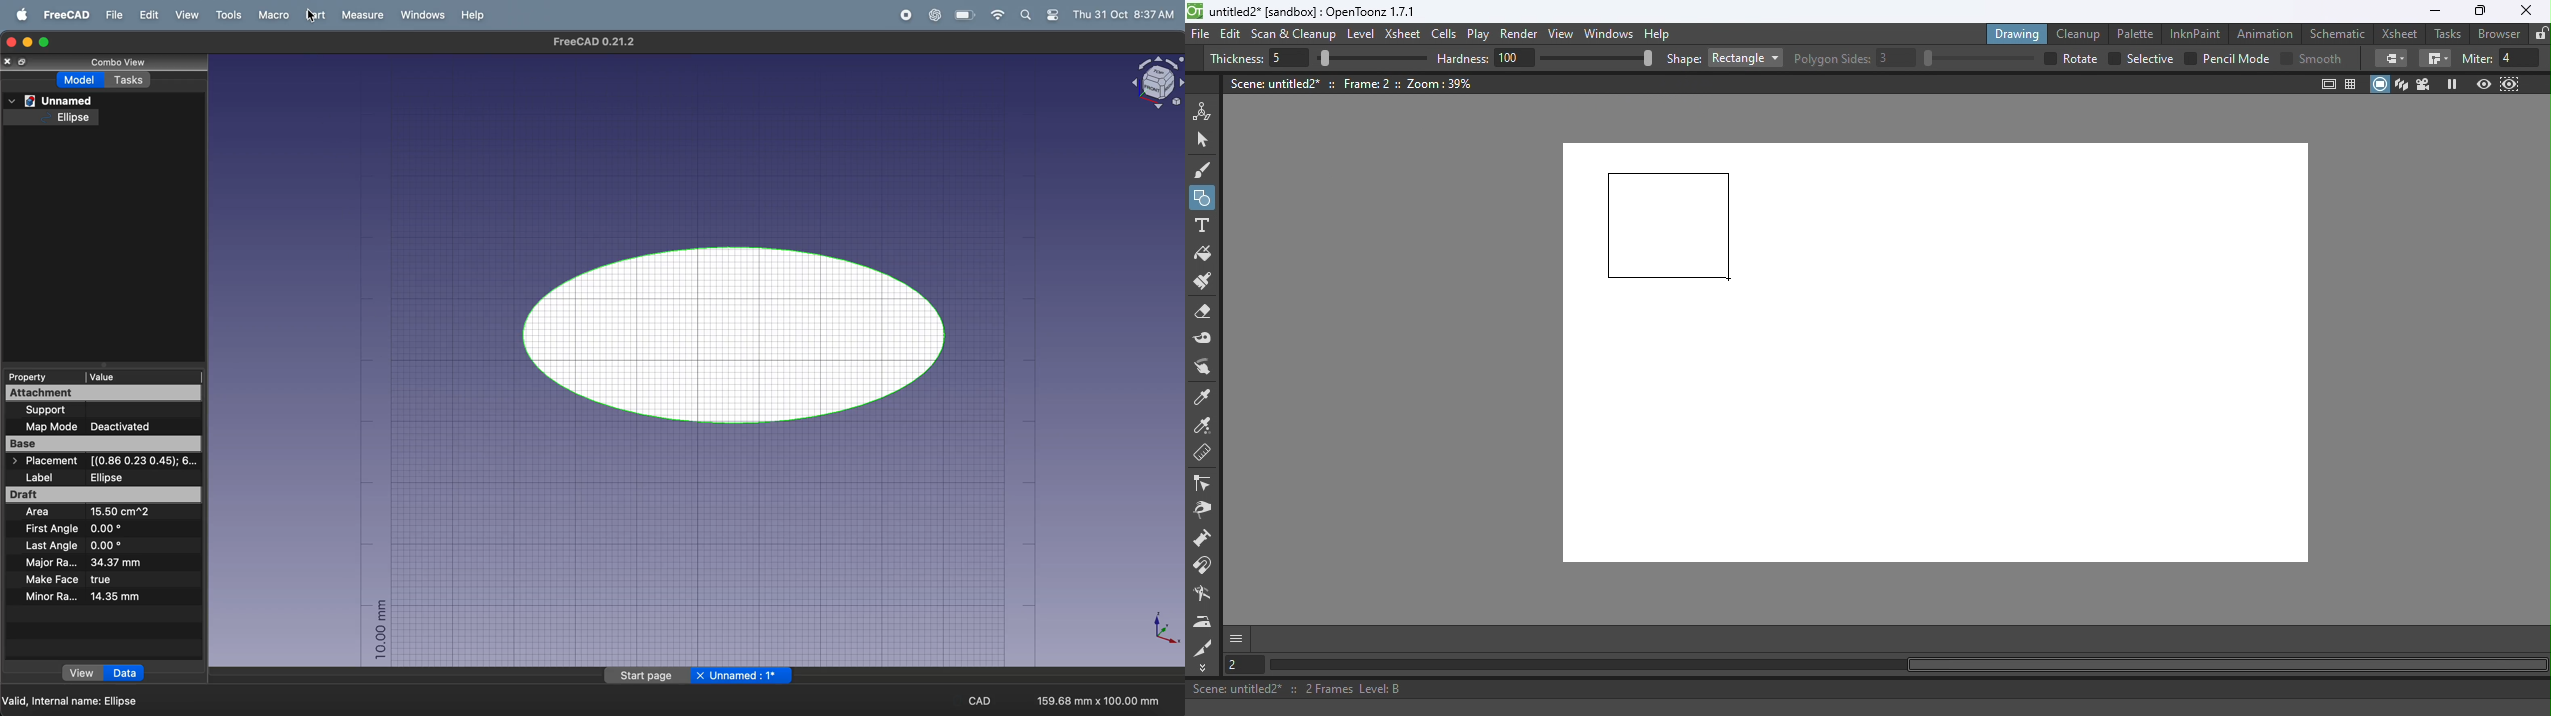  I want to click on Eraser tool, so click(1208, 312).